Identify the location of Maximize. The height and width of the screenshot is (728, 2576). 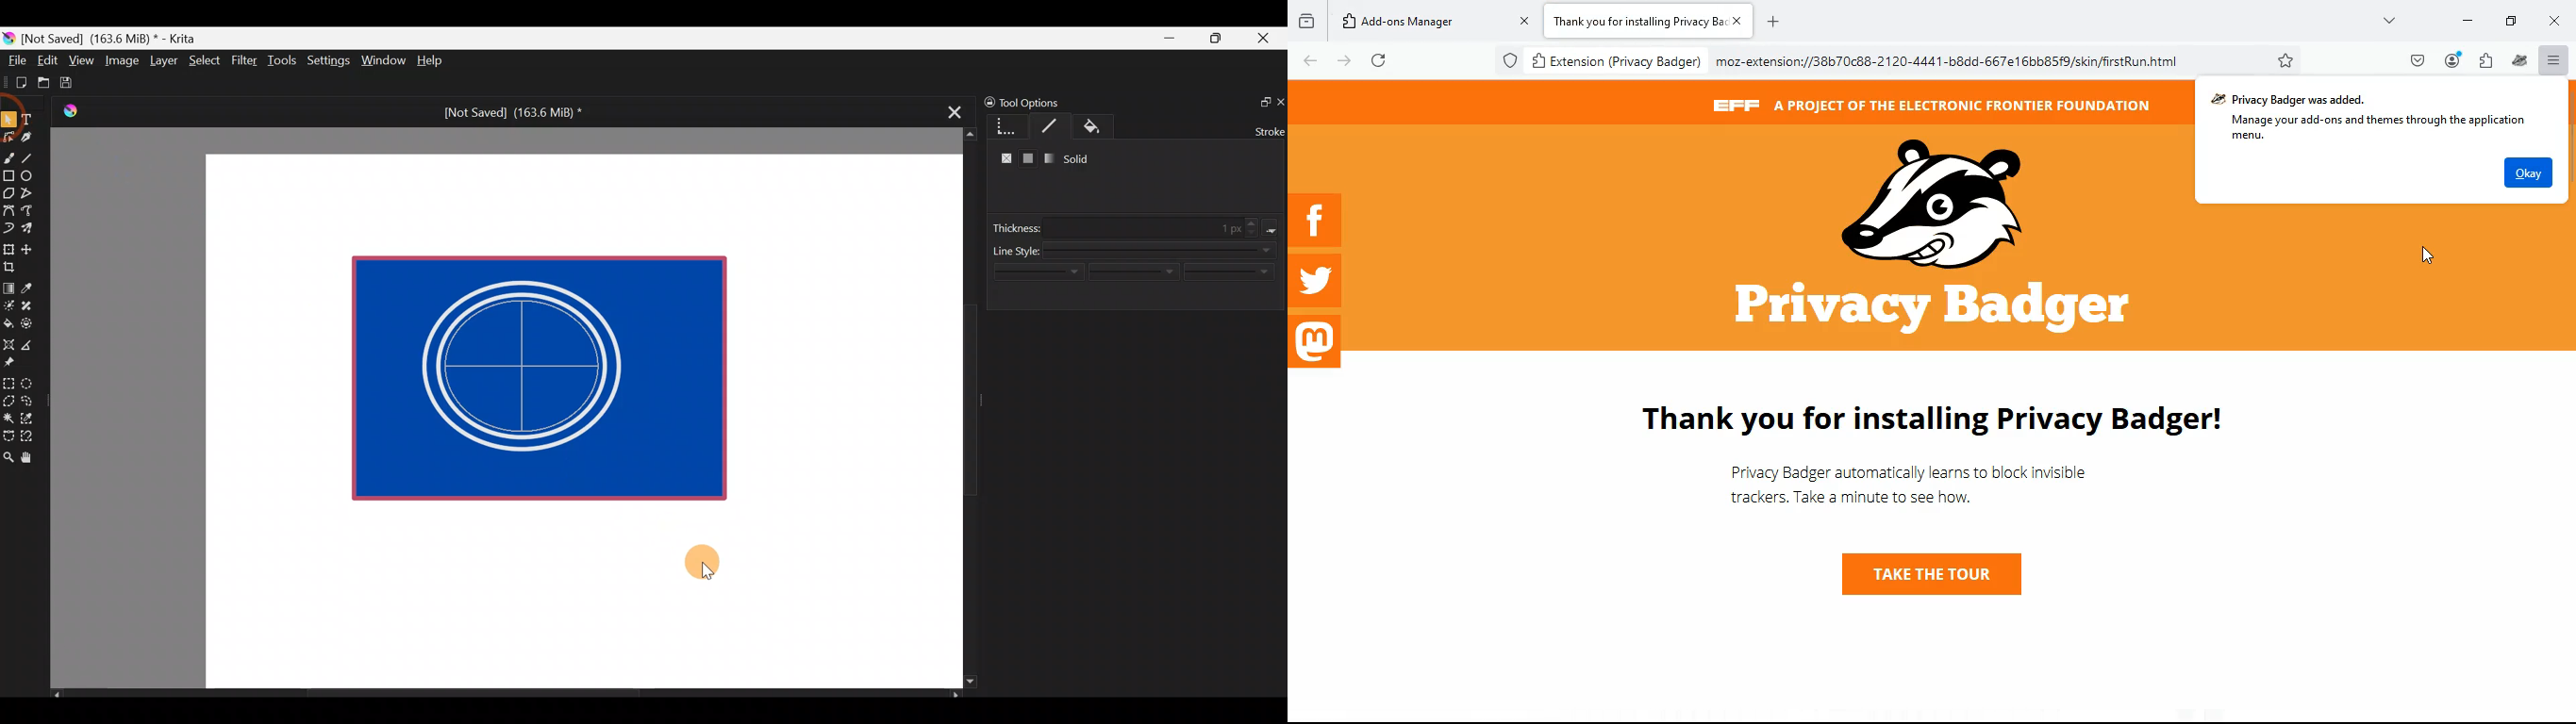
(1215, 38).